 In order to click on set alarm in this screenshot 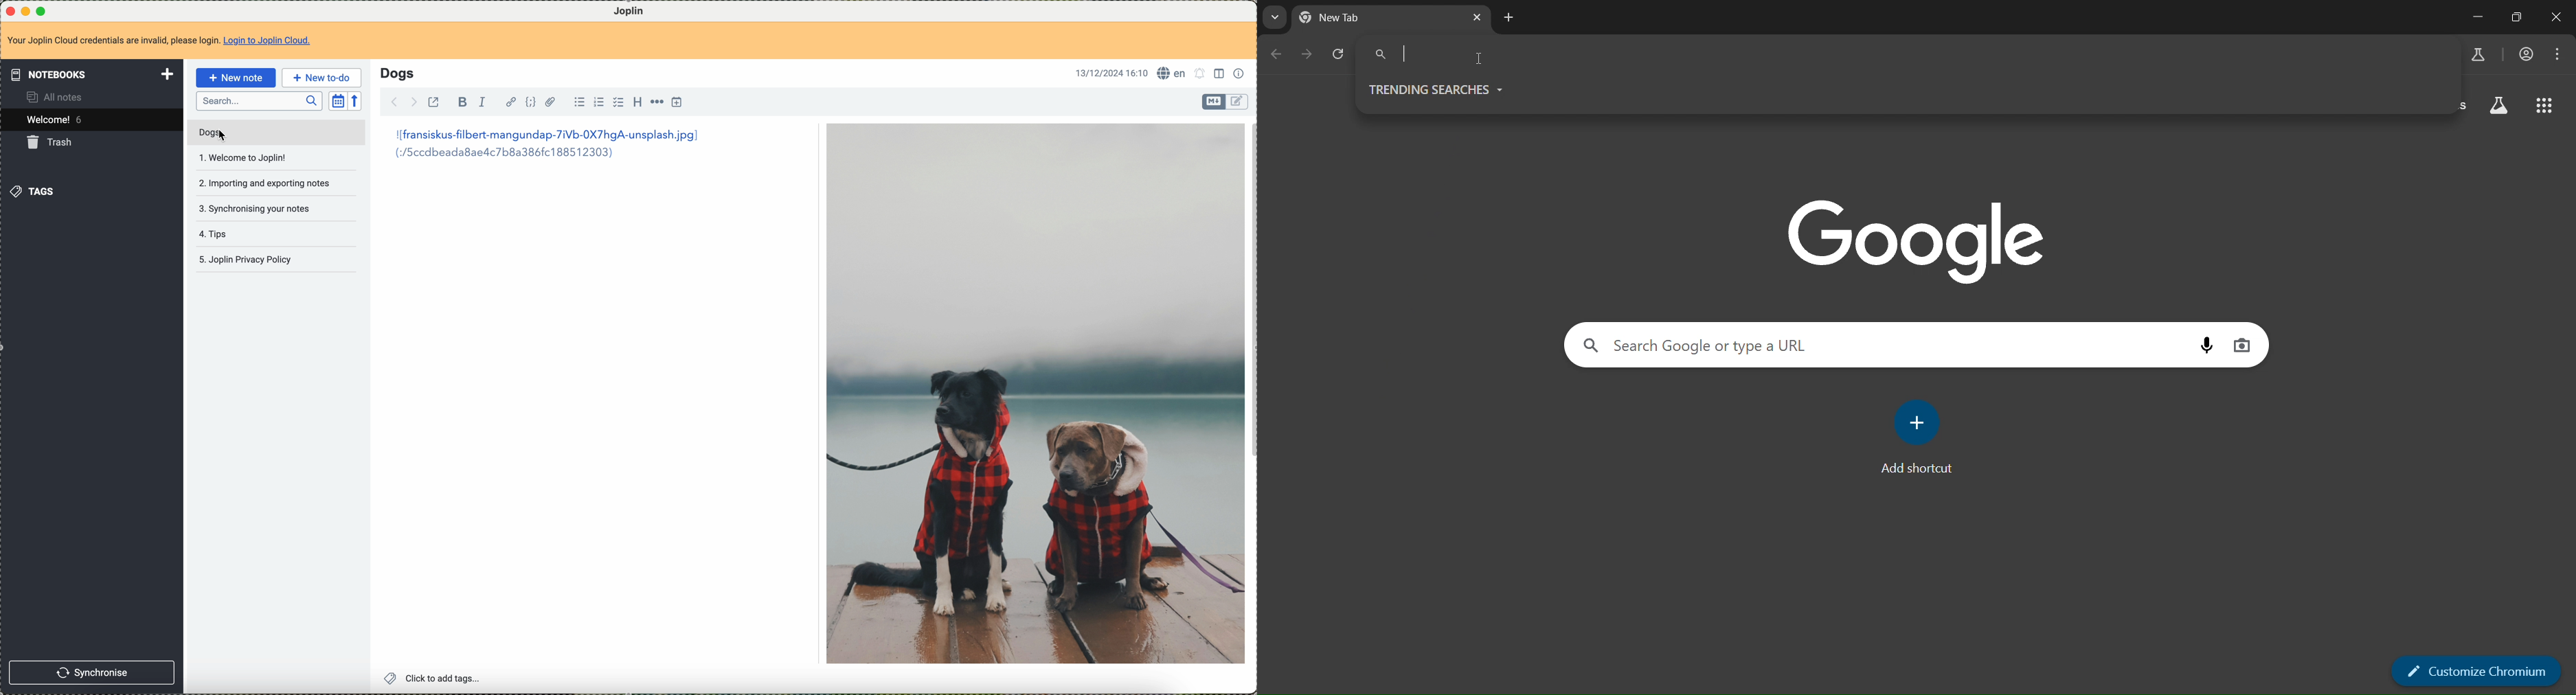, I will do `click(1201, 75)`.